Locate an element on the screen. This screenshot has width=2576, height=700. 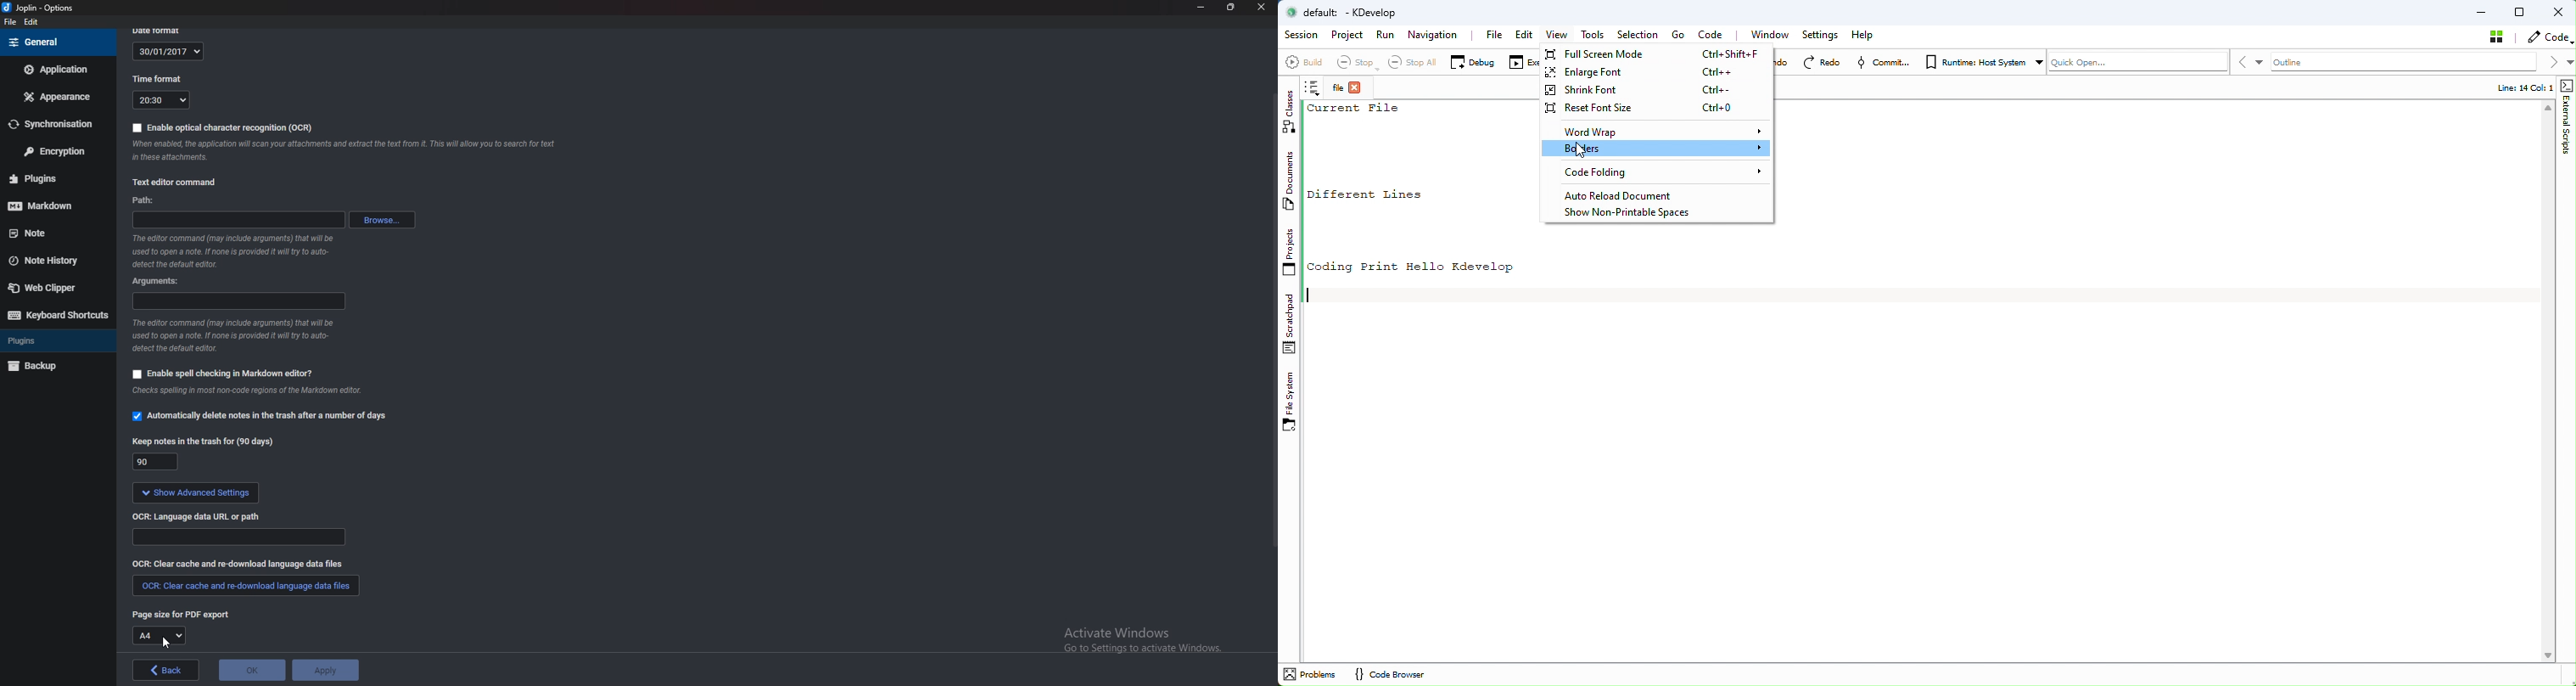
clear cache and redownload language data is located at coordinates (247, 585).